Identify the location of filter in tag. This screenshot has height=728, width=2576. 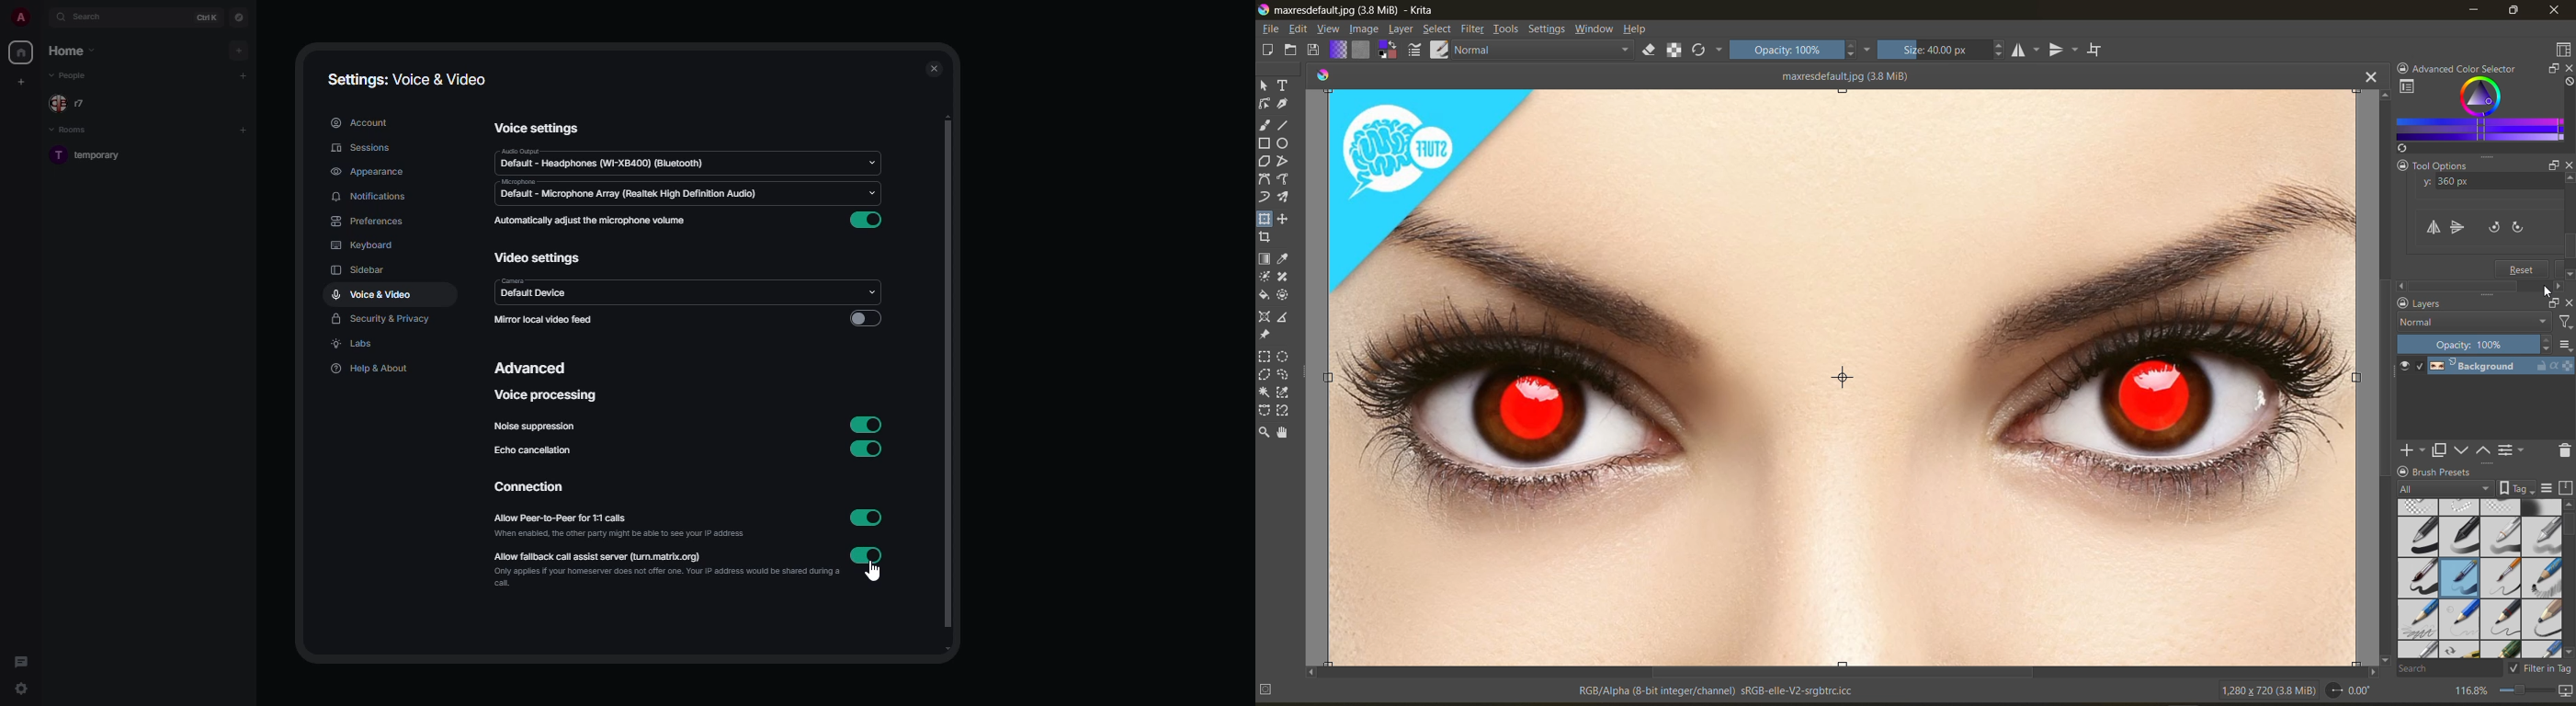
(2542, 670).